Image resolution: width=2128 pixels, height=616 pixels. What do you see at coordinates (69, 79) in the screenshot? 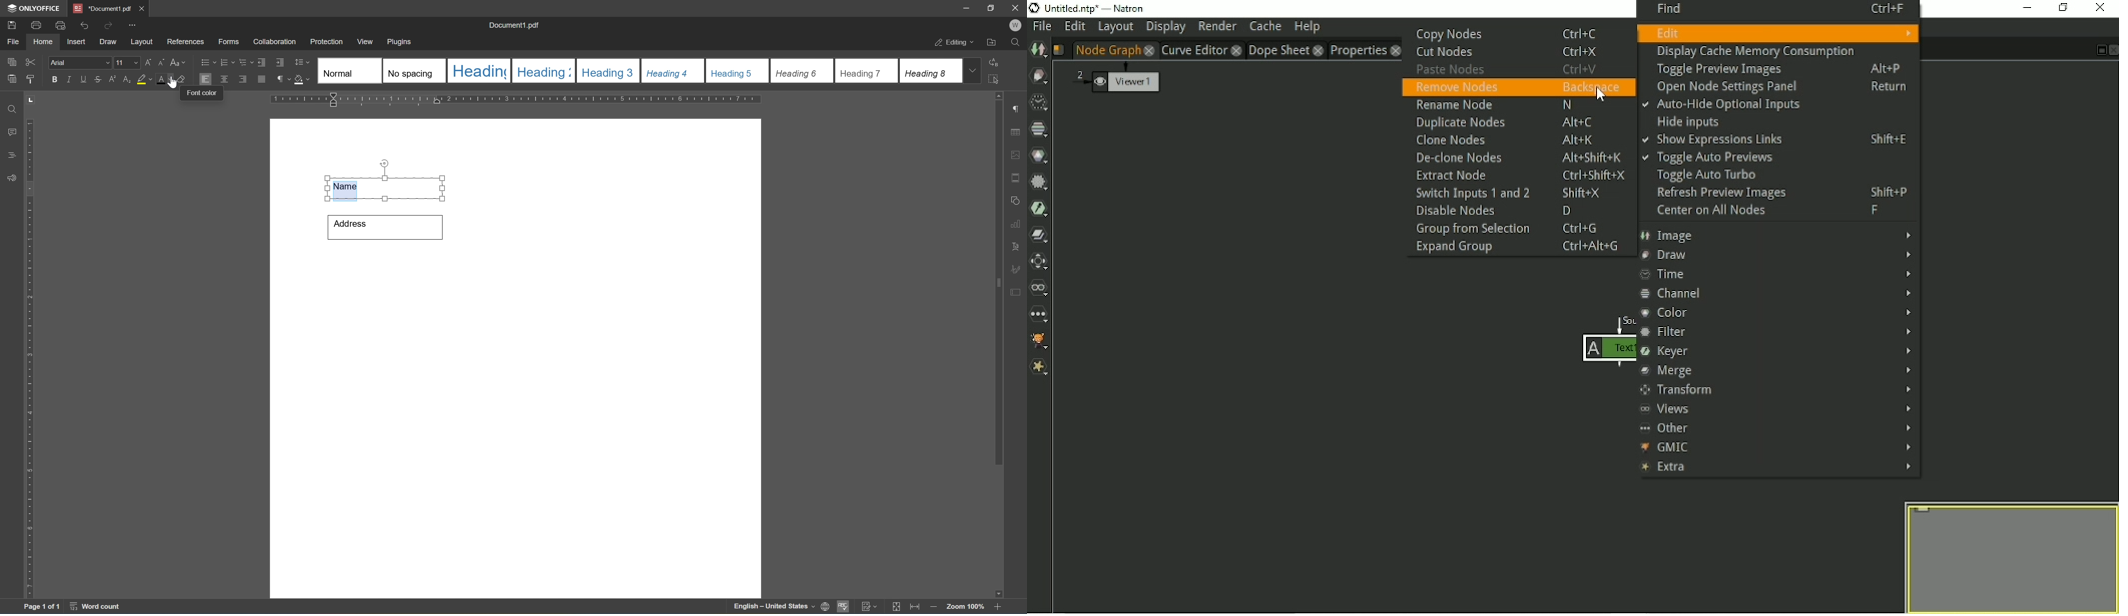
I see `italic` at bounding box center [69, 79].